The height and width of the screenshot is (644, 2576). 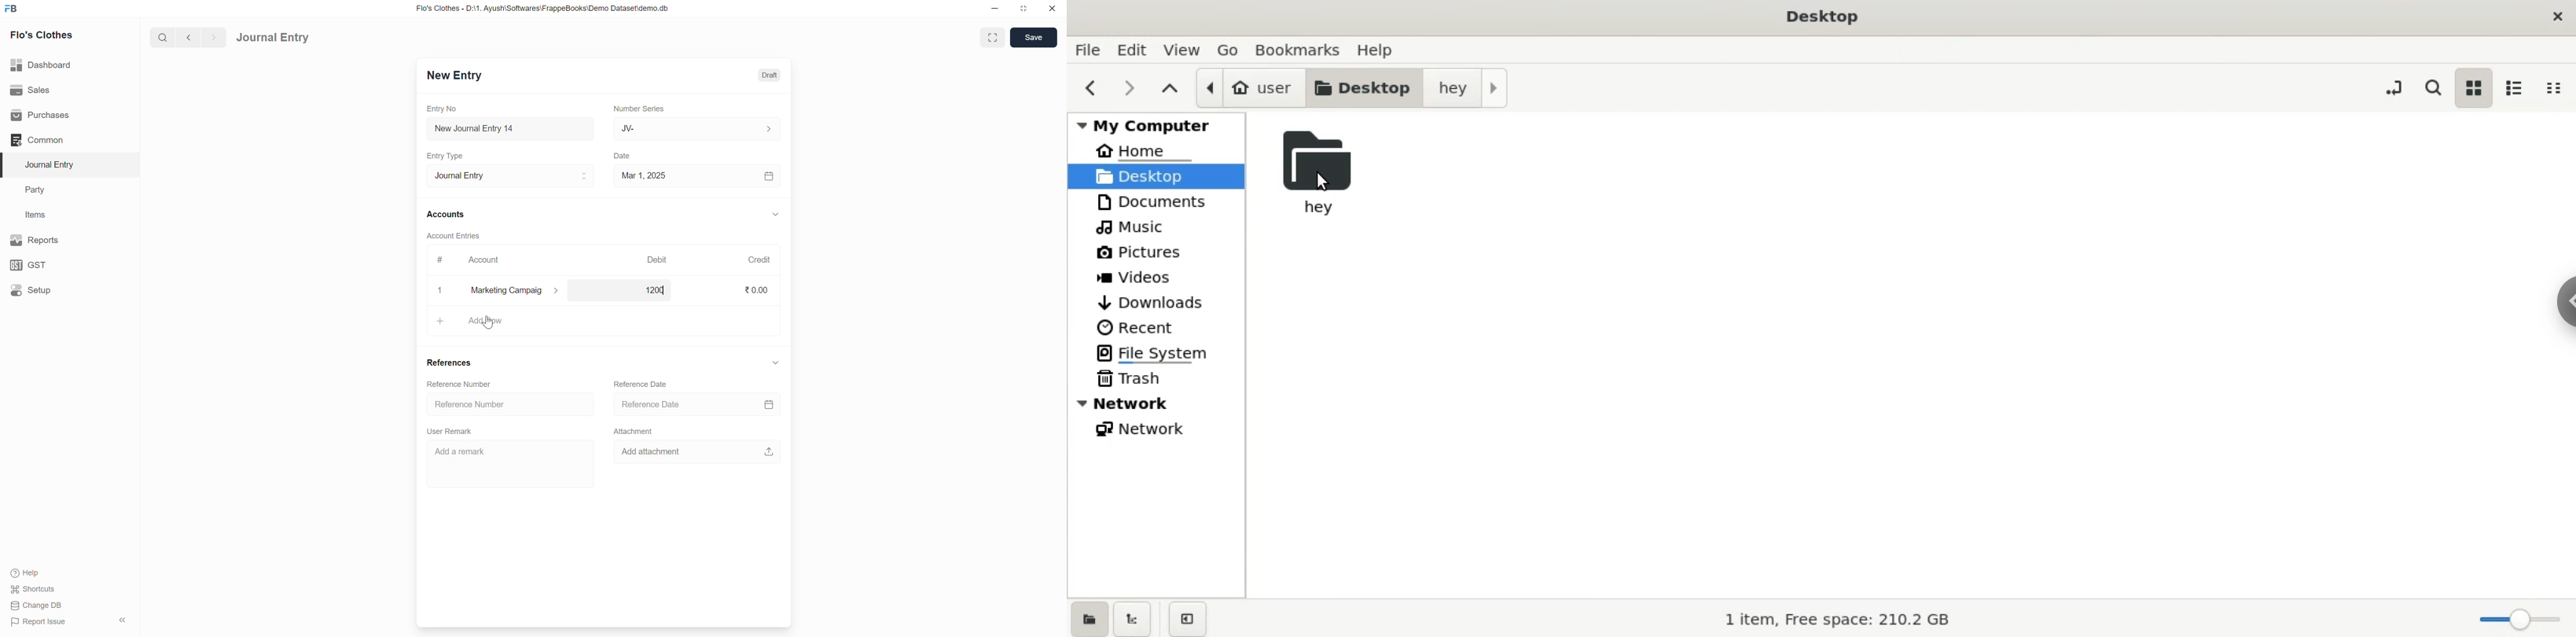 I want to click on Journal Entry, so click(x=53, y=164).